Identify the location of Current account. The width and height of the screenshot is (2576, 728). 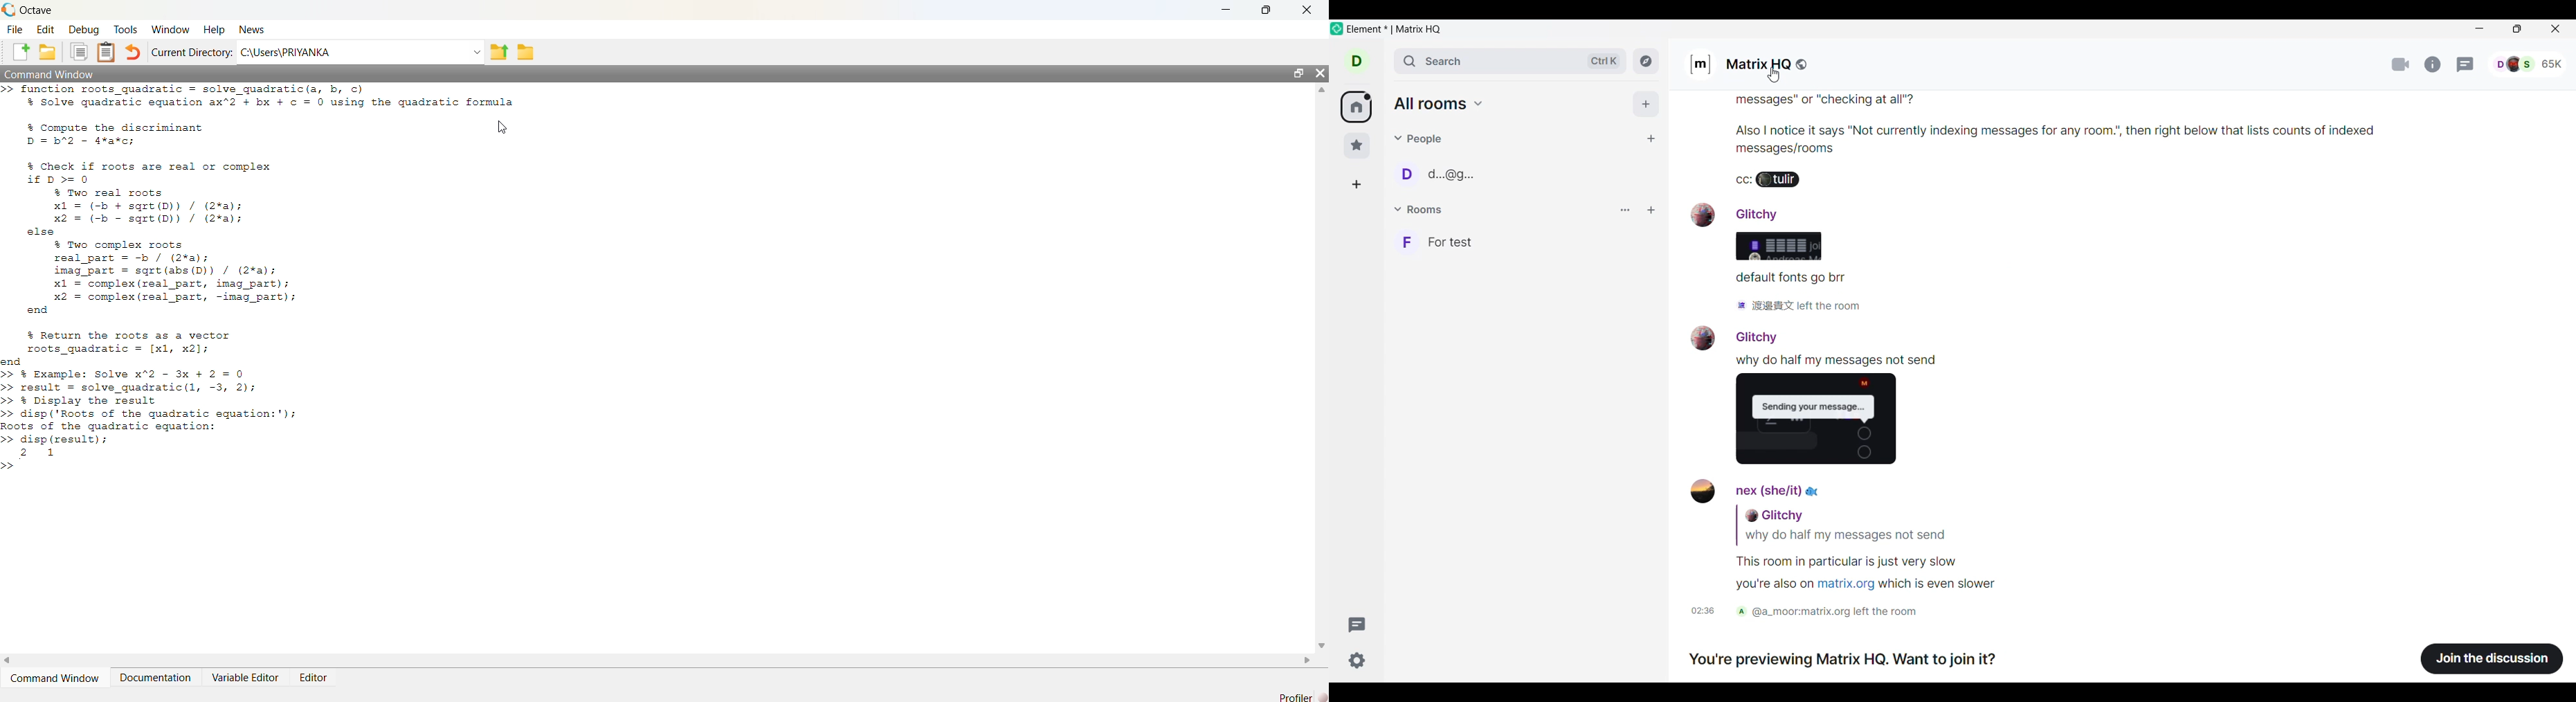
(1357, 61).